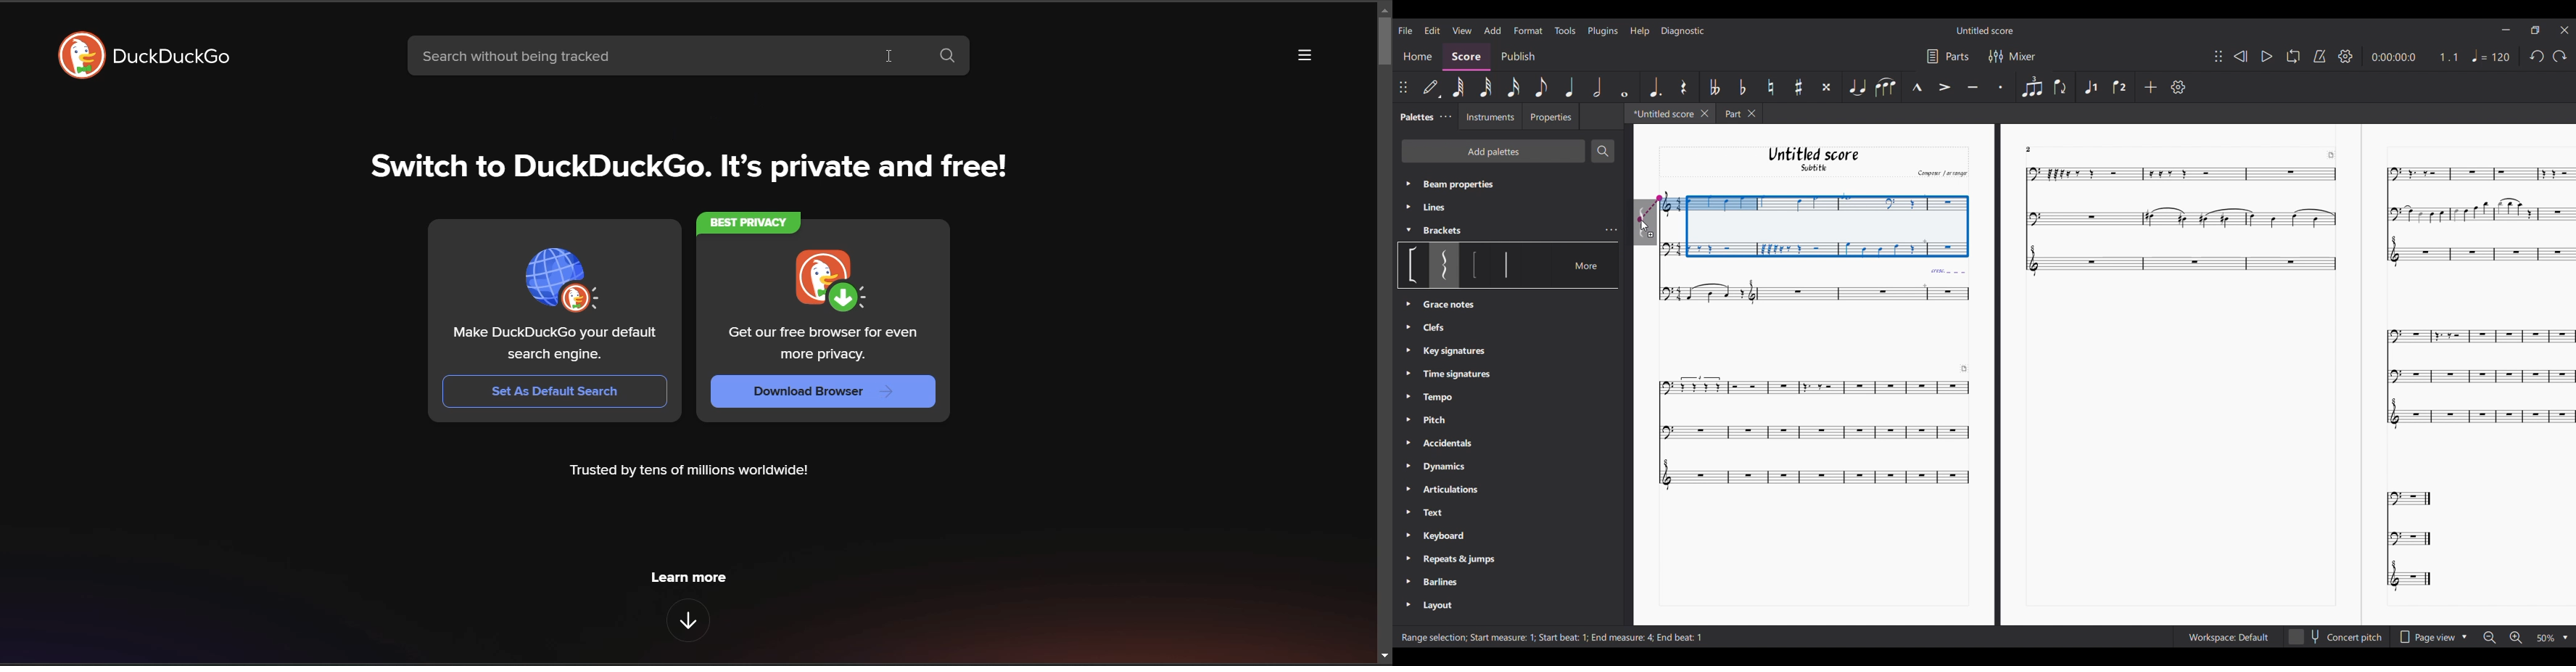  What do you see at coordinates (1408, 350) in the screenshot?
I see `` at bounding box center [1408, 350].